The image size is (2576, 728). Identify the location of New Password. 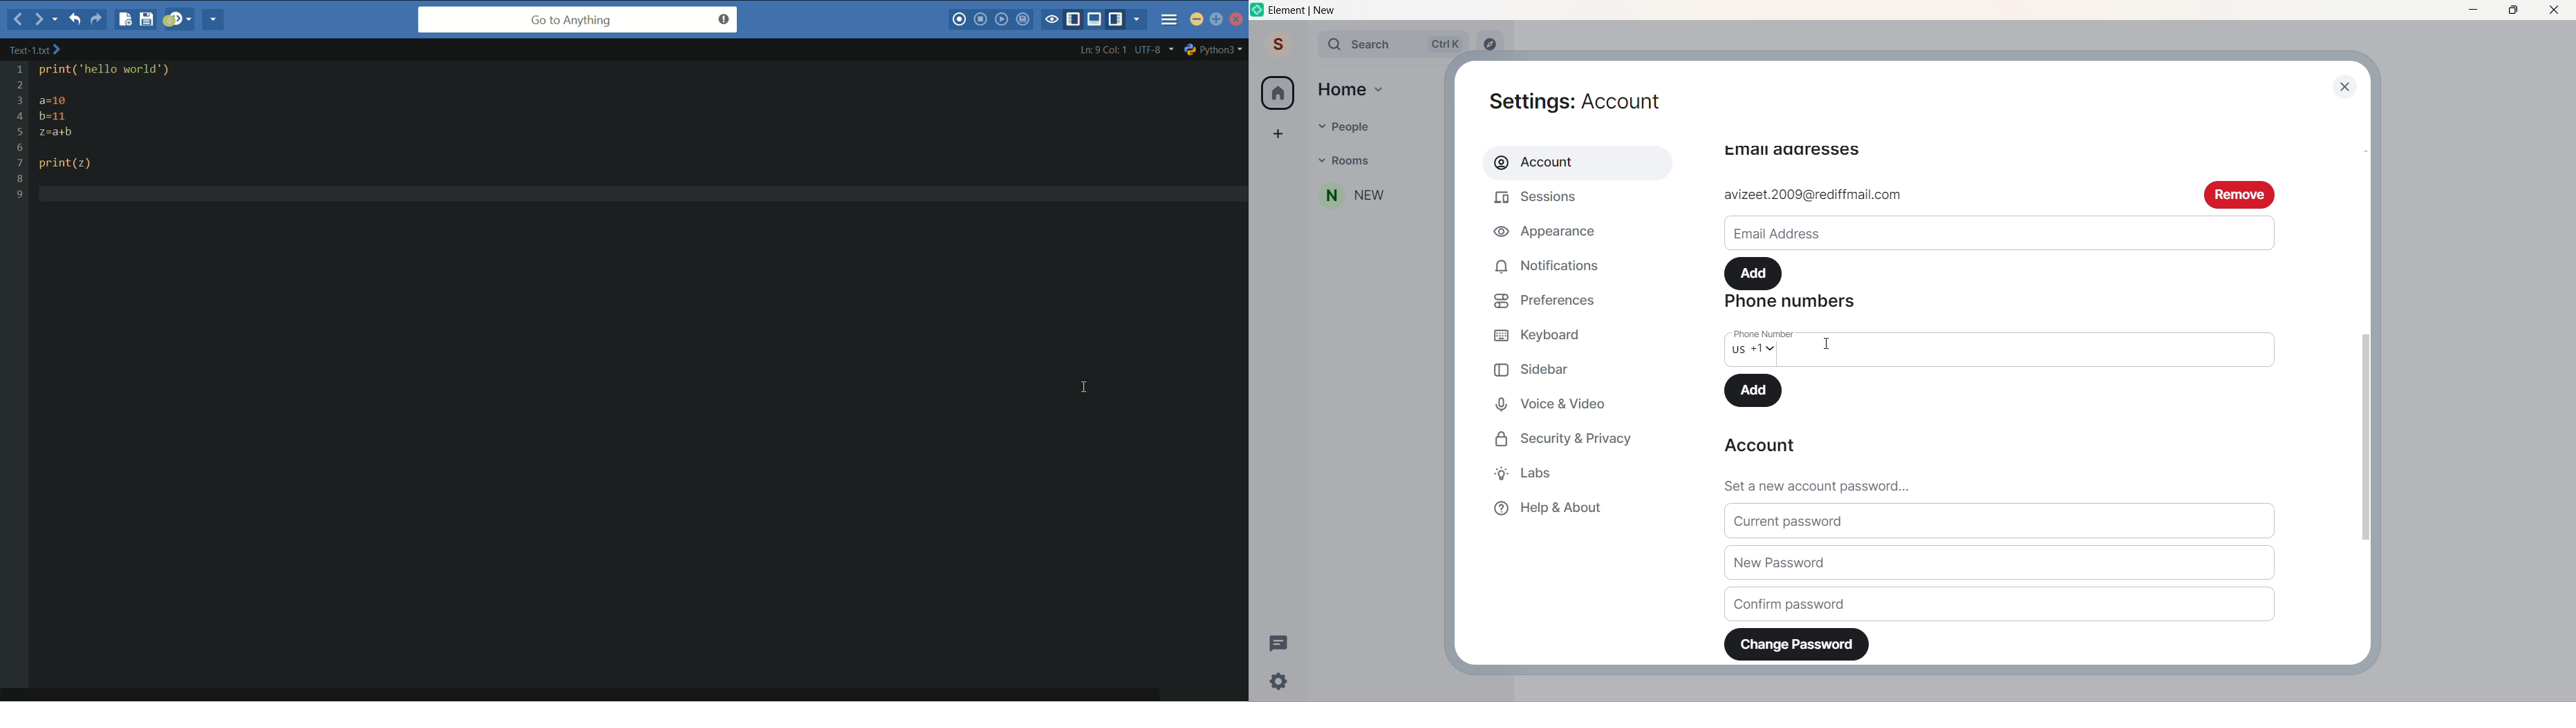
(2001, 564).